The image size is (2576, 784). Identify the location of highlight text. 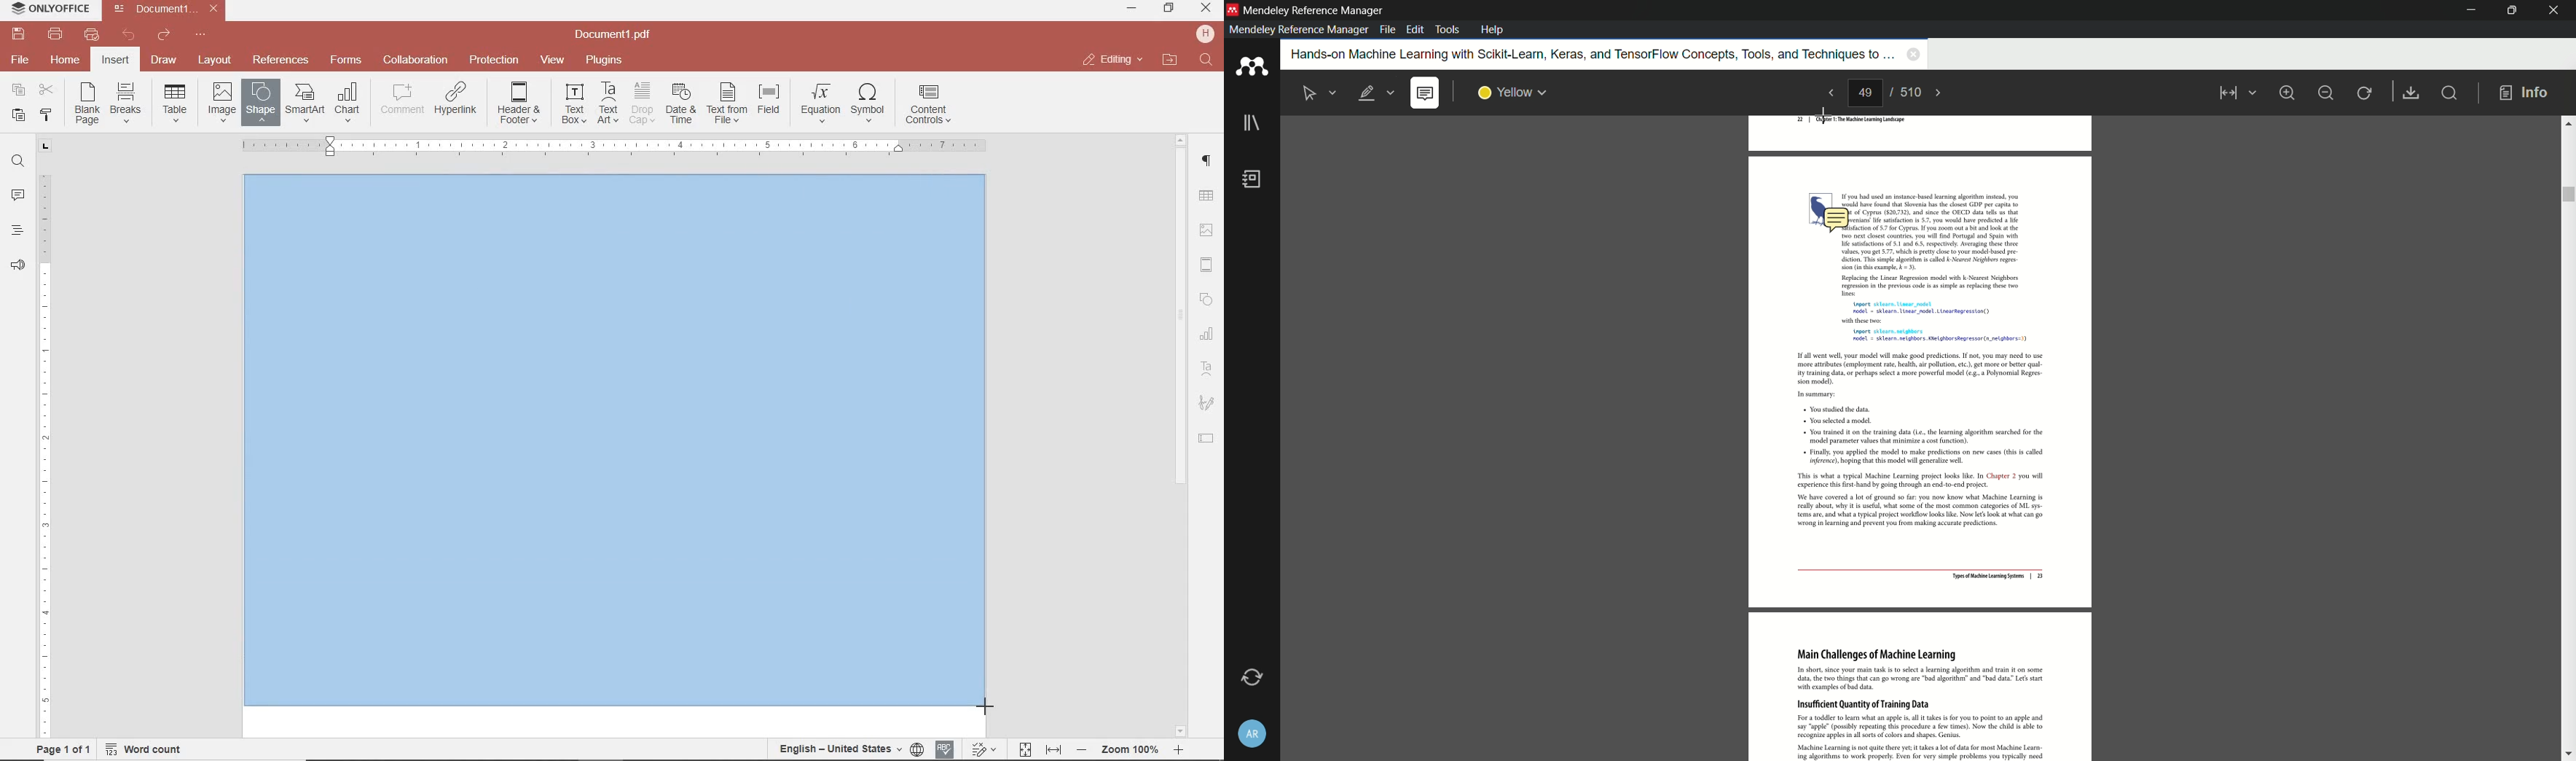
(1377, 93).